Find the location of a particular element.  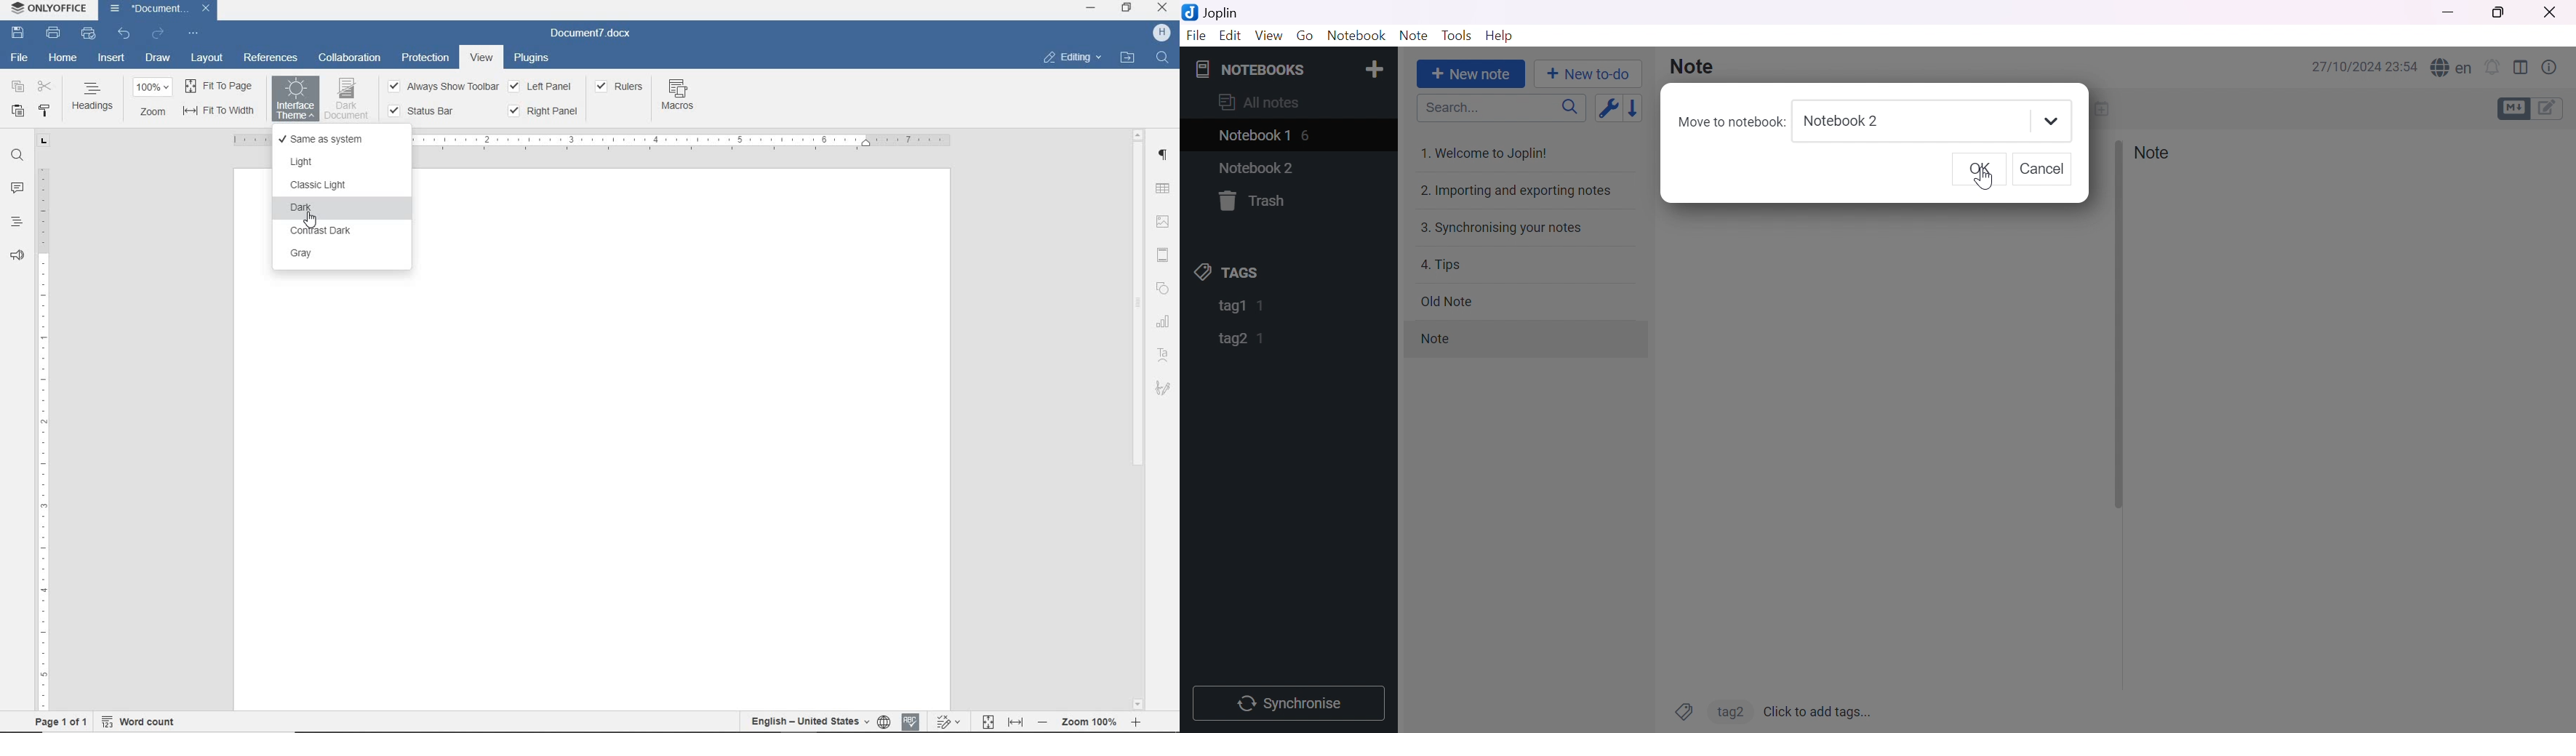

1 is located at coordinates (1262, 338).